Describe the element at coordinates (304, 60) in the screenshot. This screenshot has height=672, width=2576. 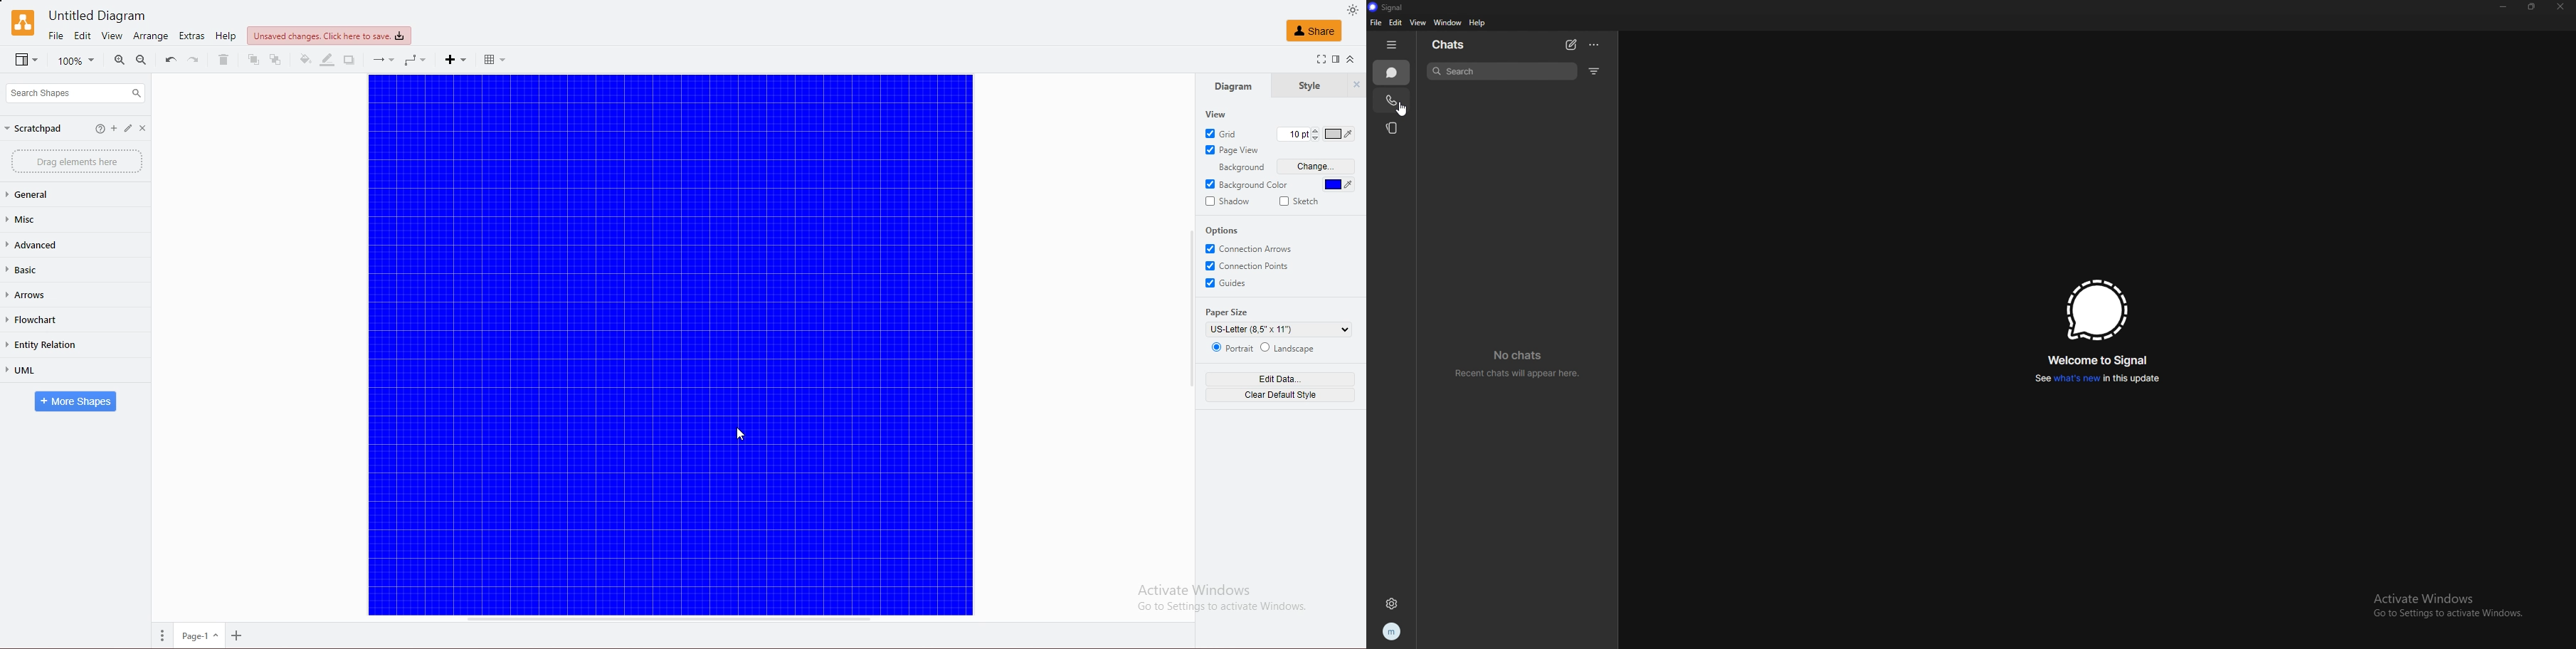
I see `fill color` at that location.